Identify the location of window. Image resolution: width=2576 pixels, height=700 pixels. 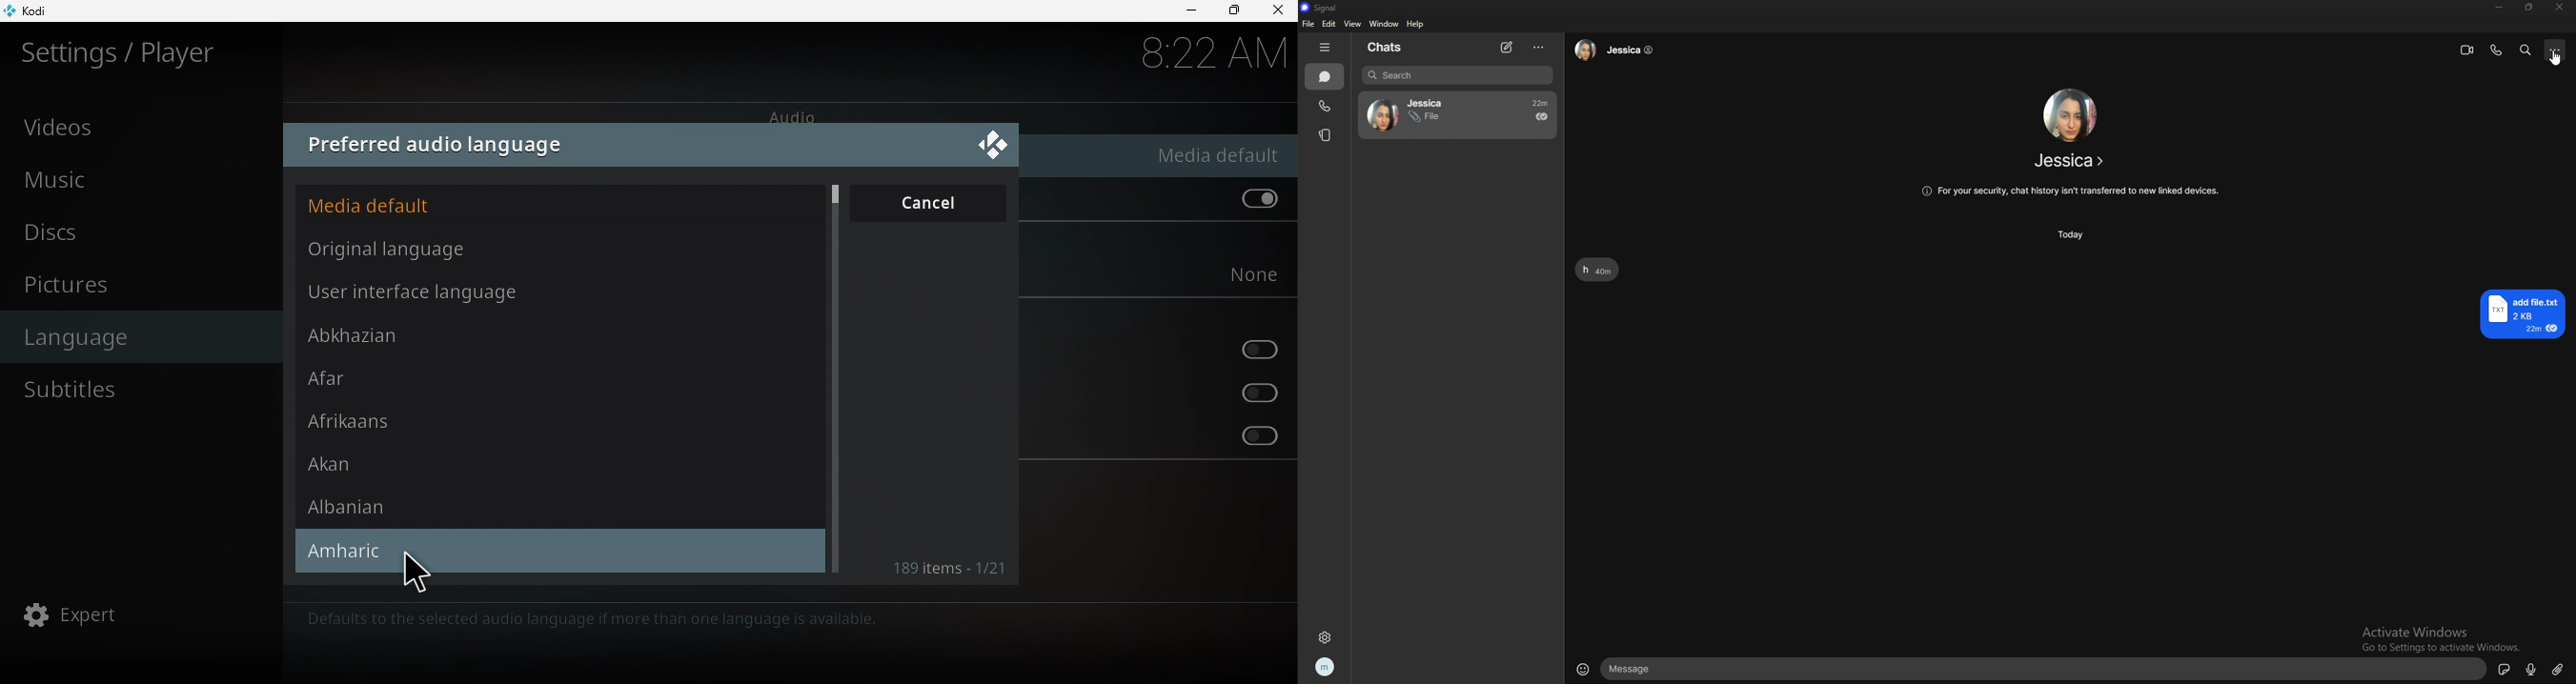
(1383, 23).